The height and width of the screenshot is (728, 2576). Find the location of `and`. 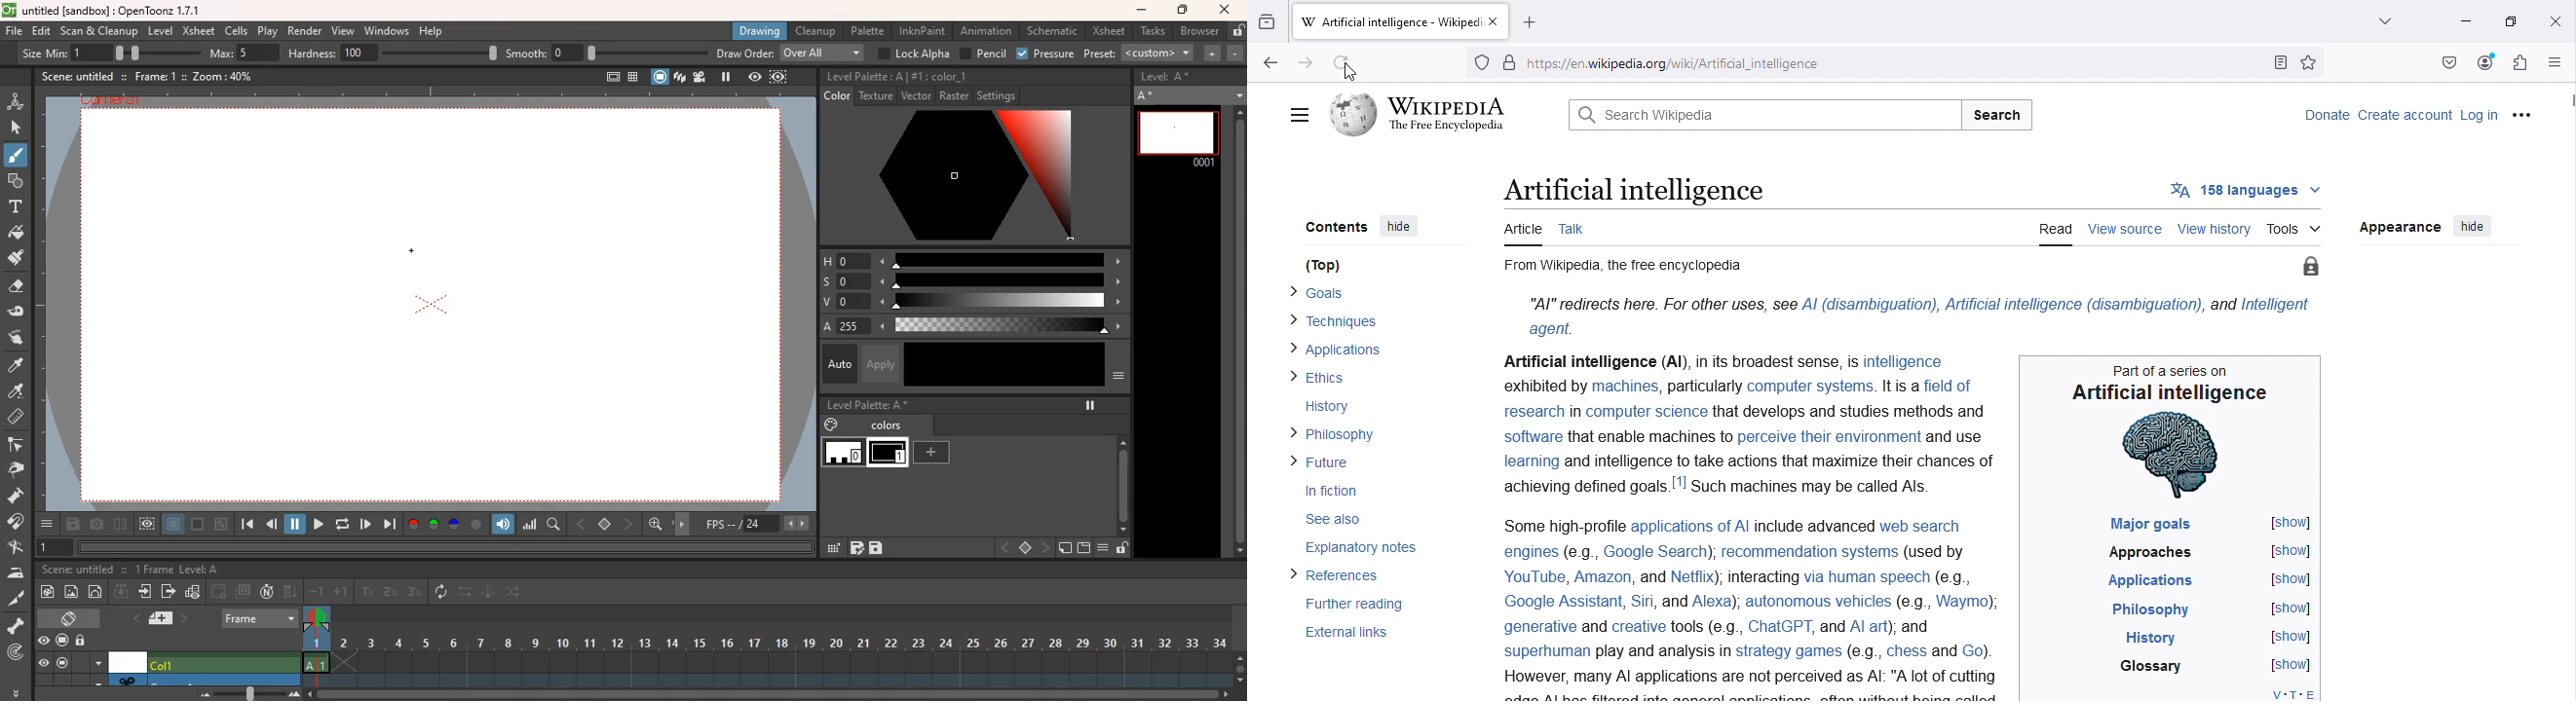

and is located at coordinates (1673, 603).